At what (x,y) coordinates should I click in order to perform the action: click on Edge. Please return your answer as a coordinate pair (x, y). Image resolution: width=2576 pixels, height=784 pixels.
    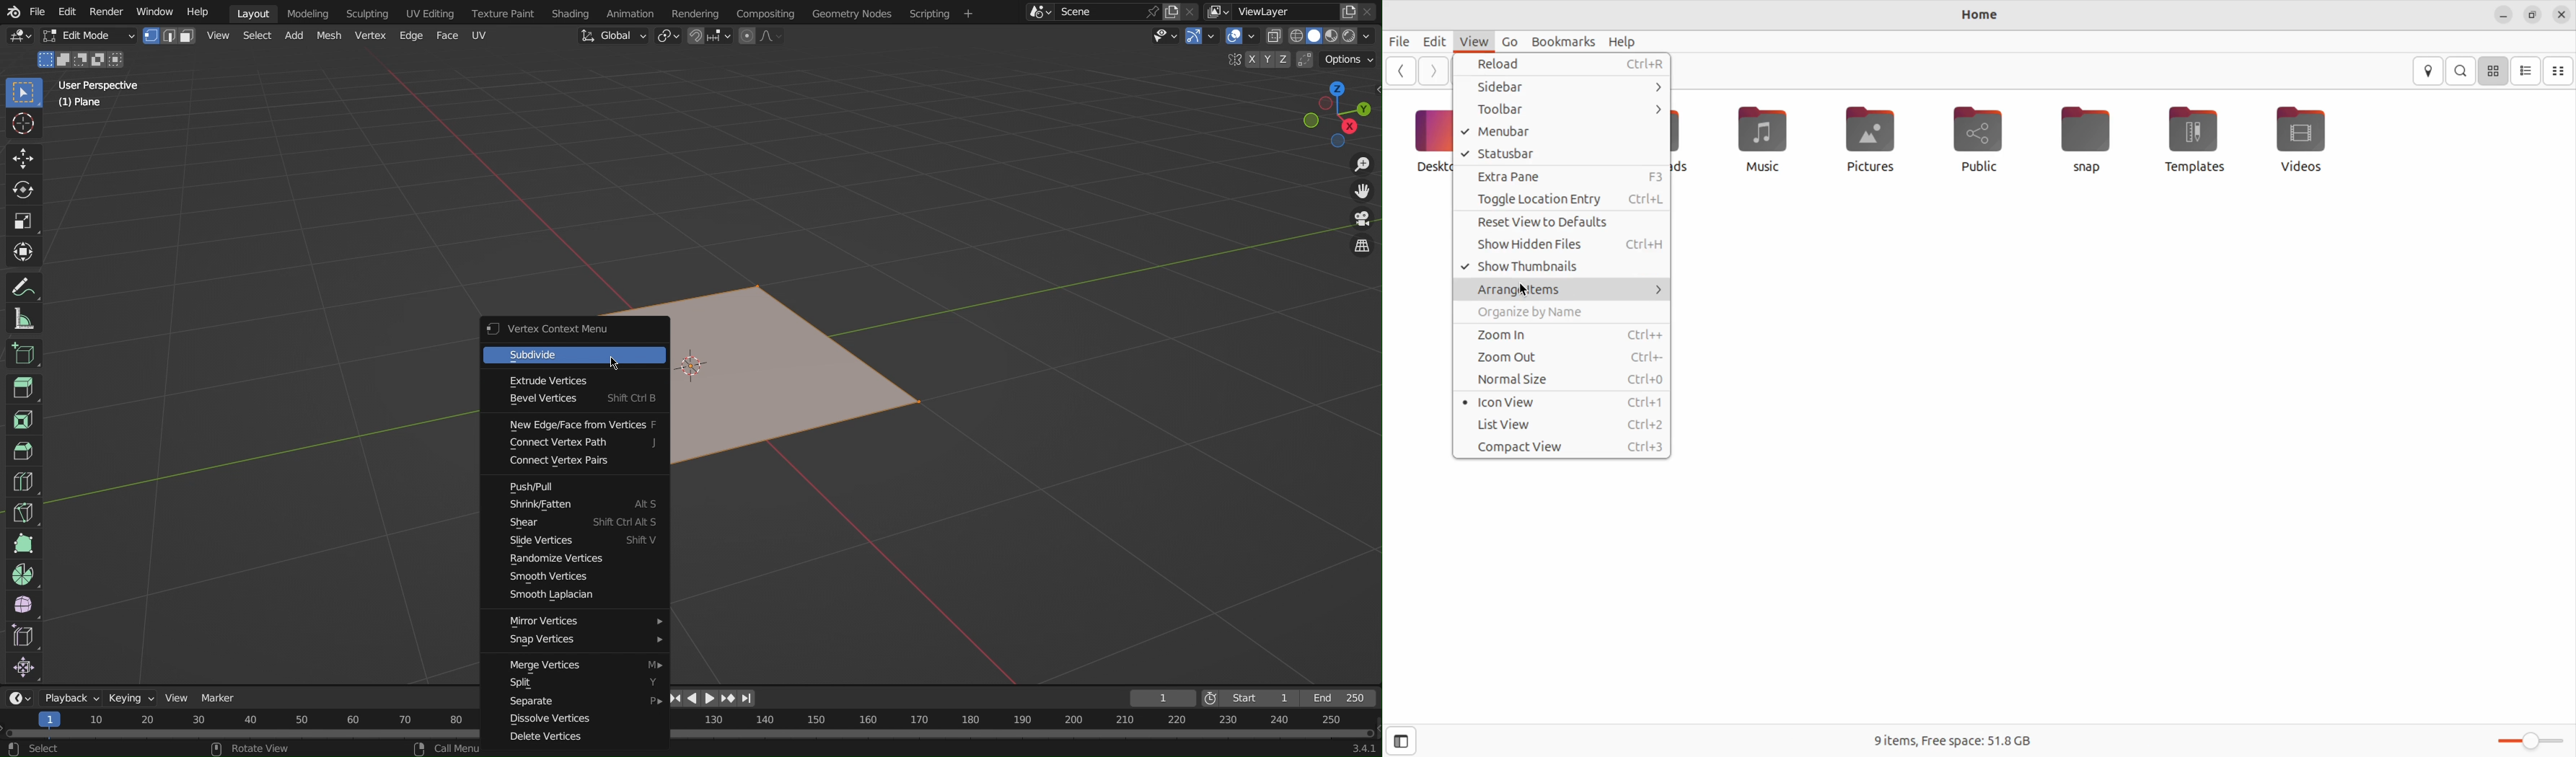
    Looking at the image, I should click on (409, 36).